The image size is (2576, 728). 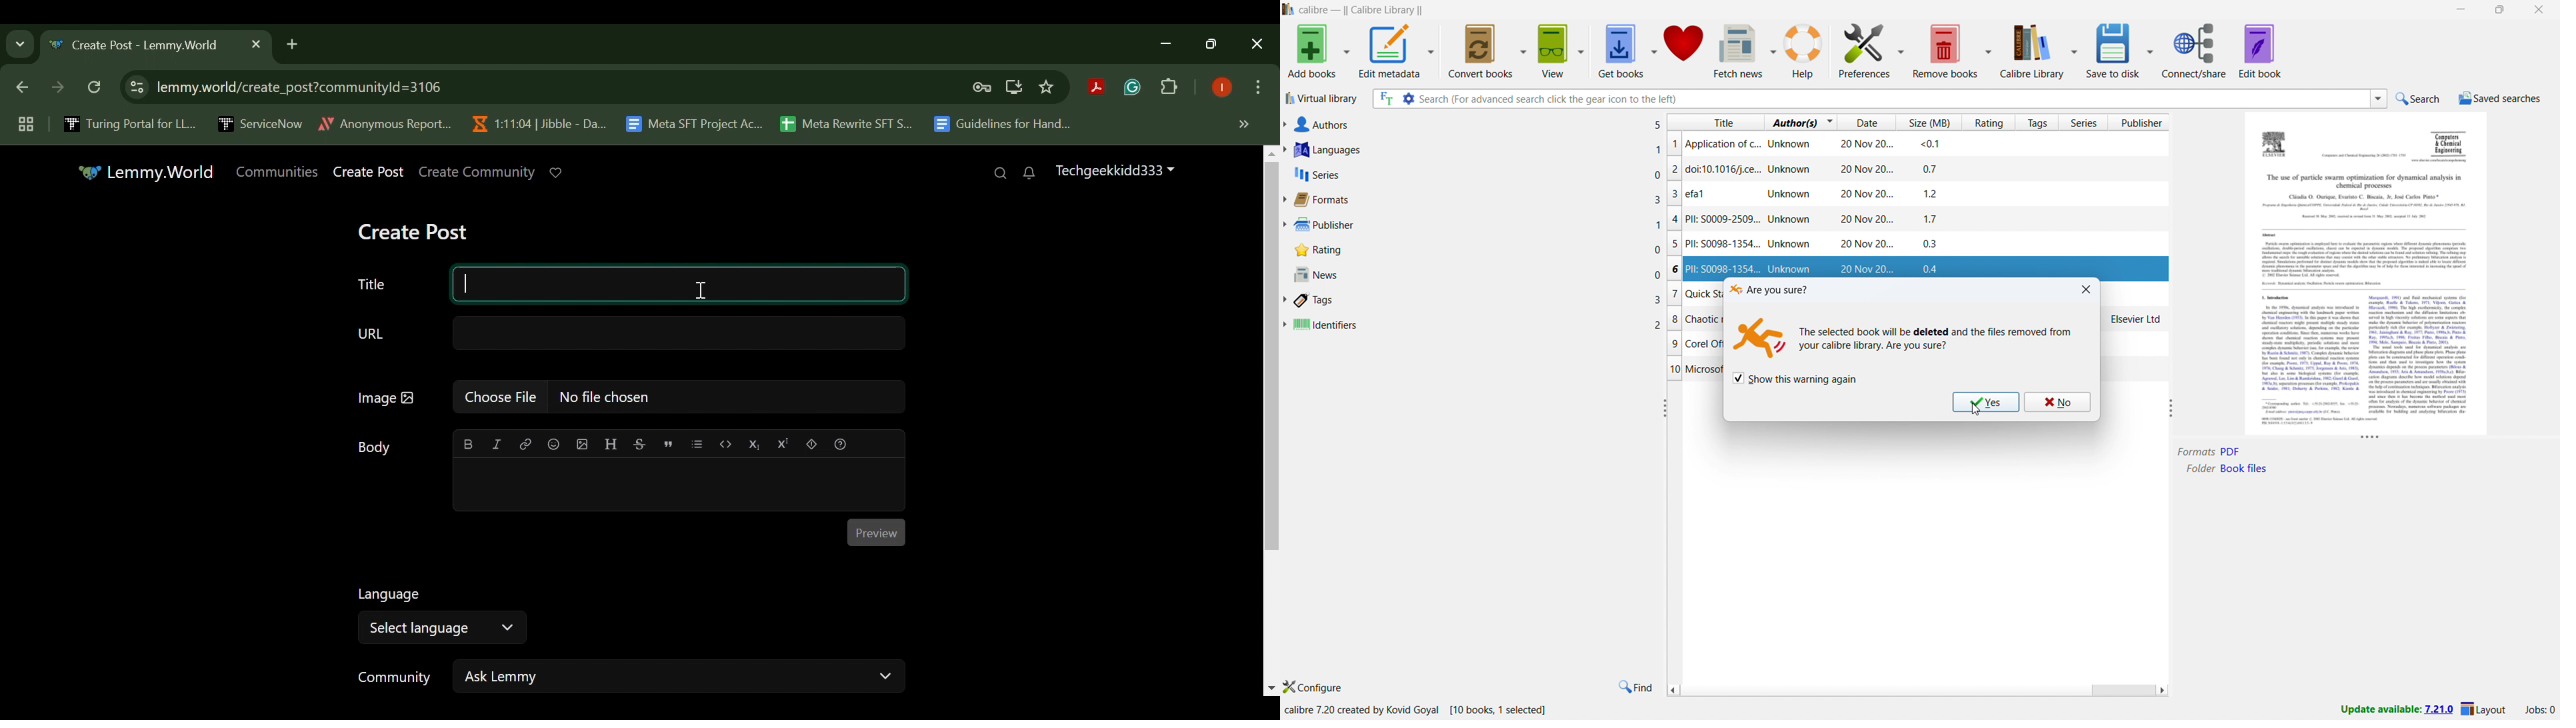 What do you see at coordinates (1347, 50) in the screenshot?
I see `add books options` at bounding box center [1347, 50].